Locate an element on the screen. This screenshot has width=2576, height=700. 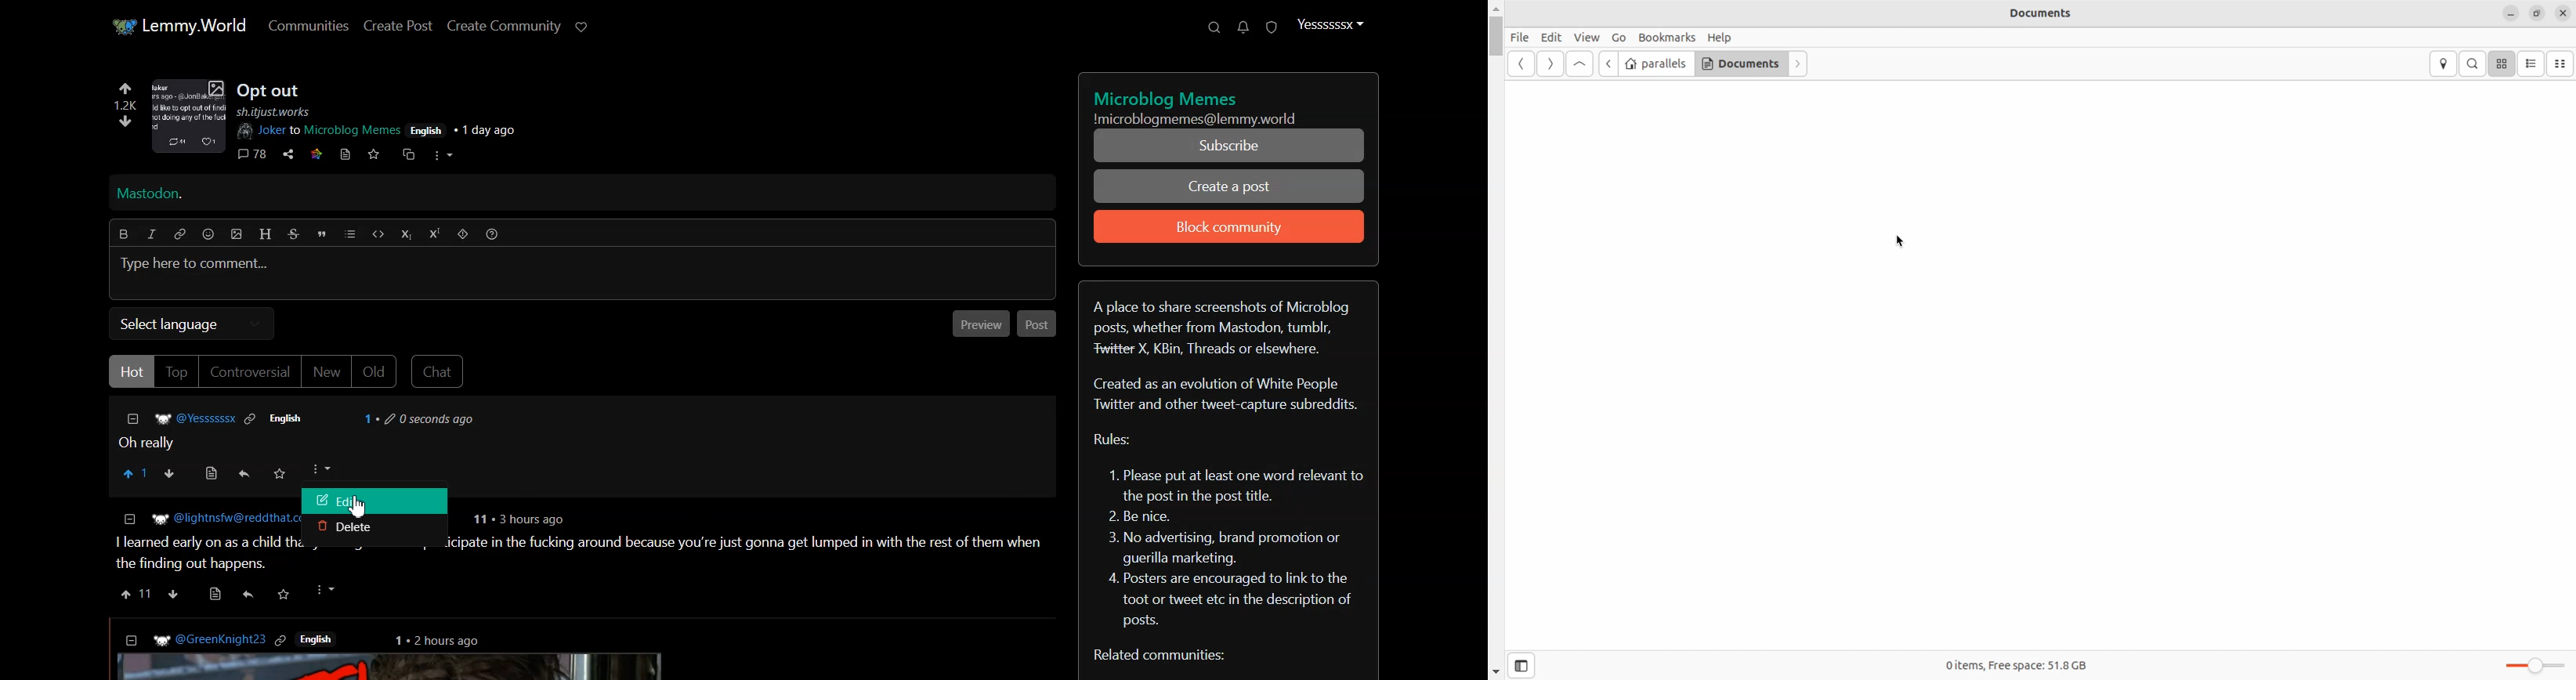
text is located at coordinates (1169, 97).